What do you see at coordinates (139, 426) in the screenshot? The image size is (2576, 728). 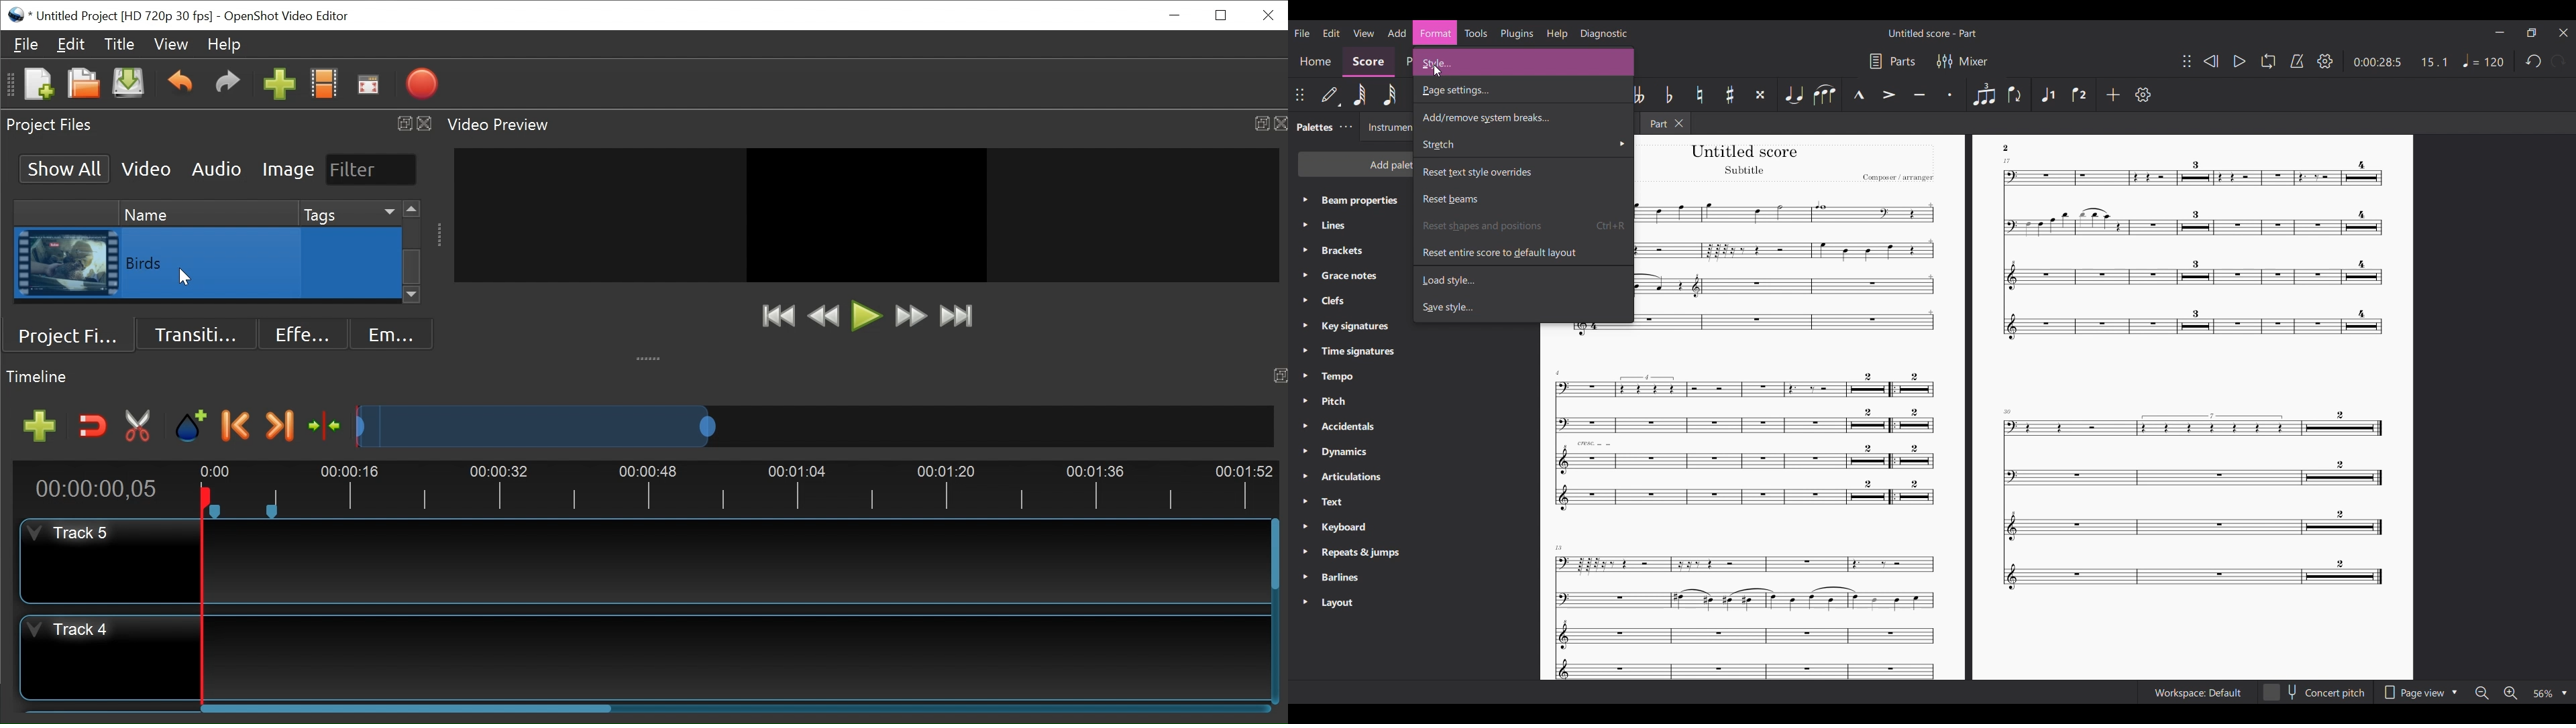 I see `Razor` at bounding box center [139, 426].